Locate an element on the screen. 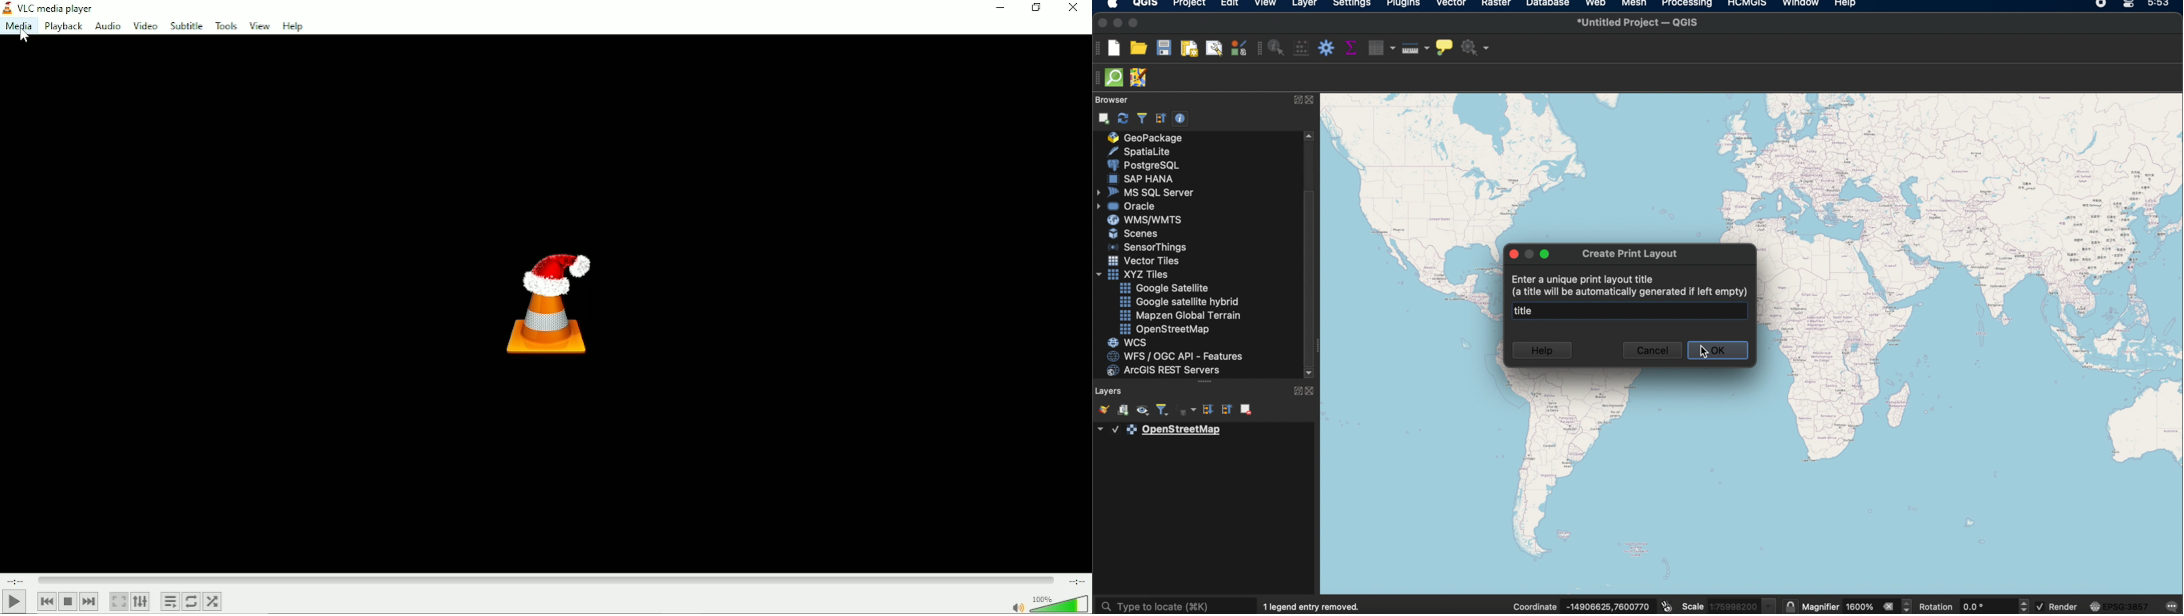 The image size is (2184, 616). database is located at coordinates (1547, 5).